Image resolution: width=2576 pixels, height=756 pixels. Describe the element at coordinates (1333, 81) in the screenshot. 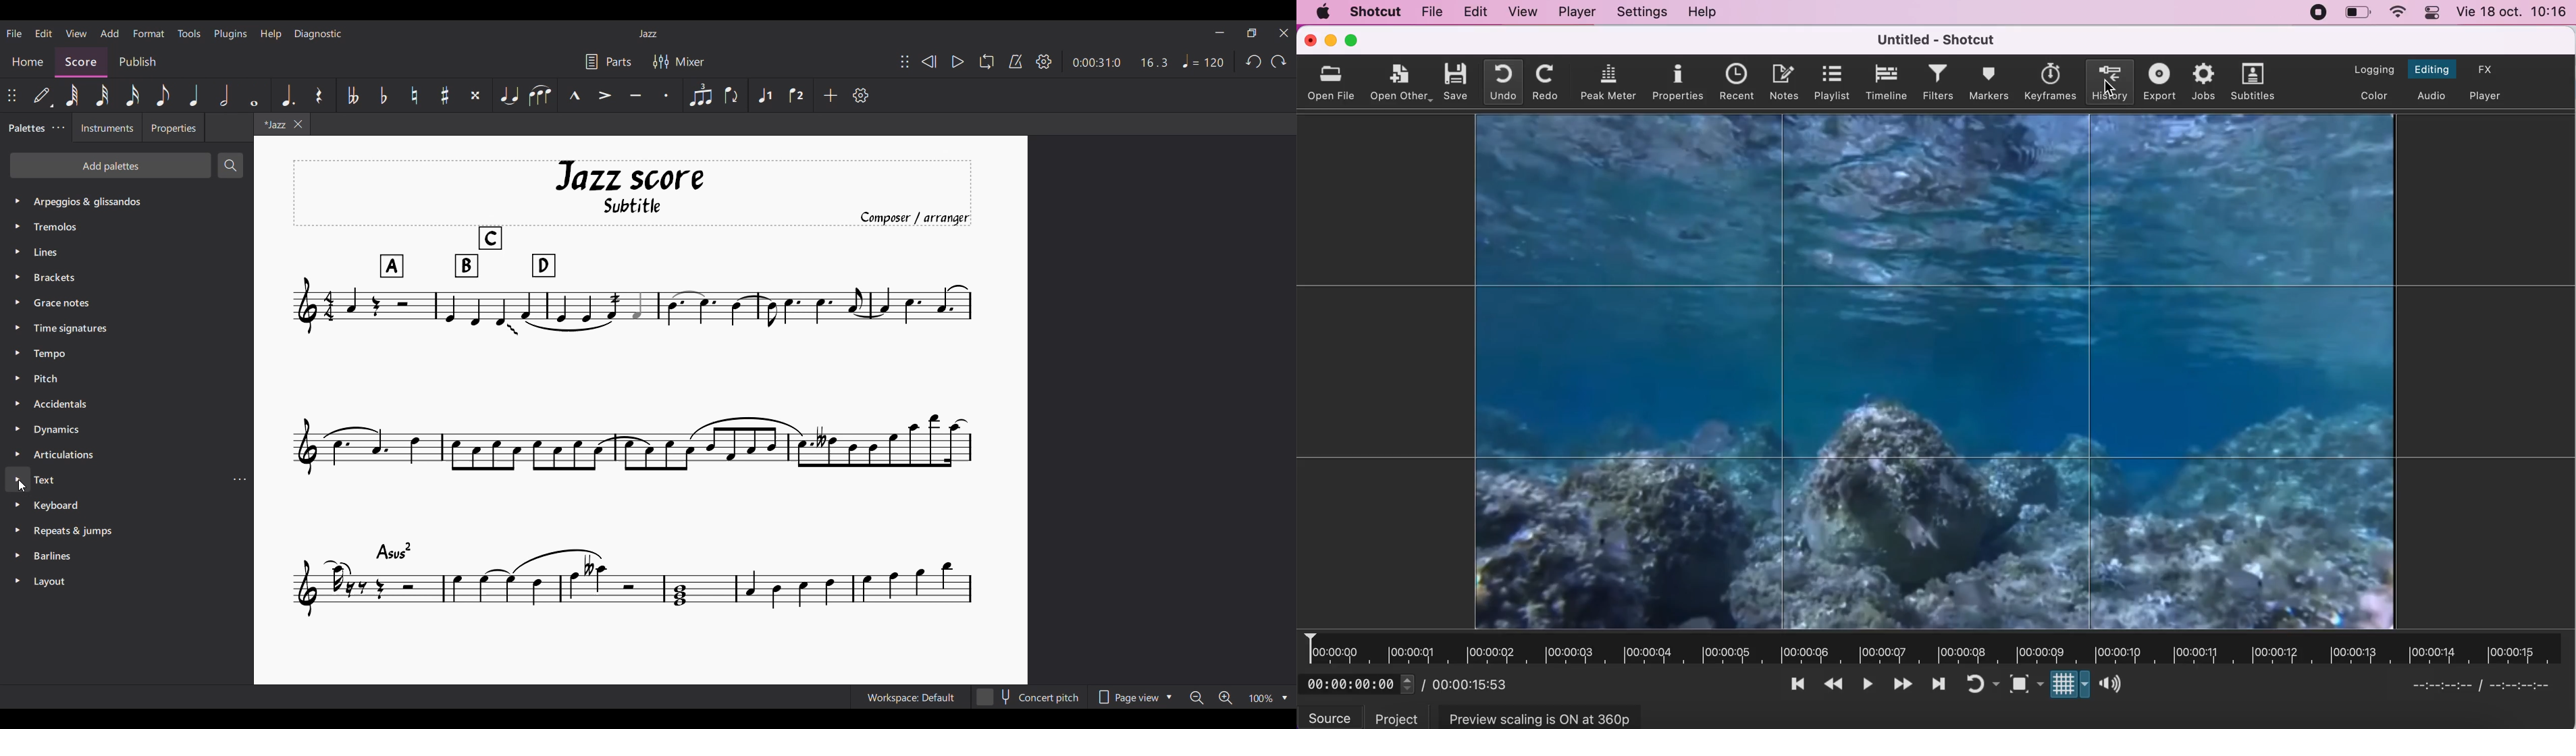

I see `open file` at that location.